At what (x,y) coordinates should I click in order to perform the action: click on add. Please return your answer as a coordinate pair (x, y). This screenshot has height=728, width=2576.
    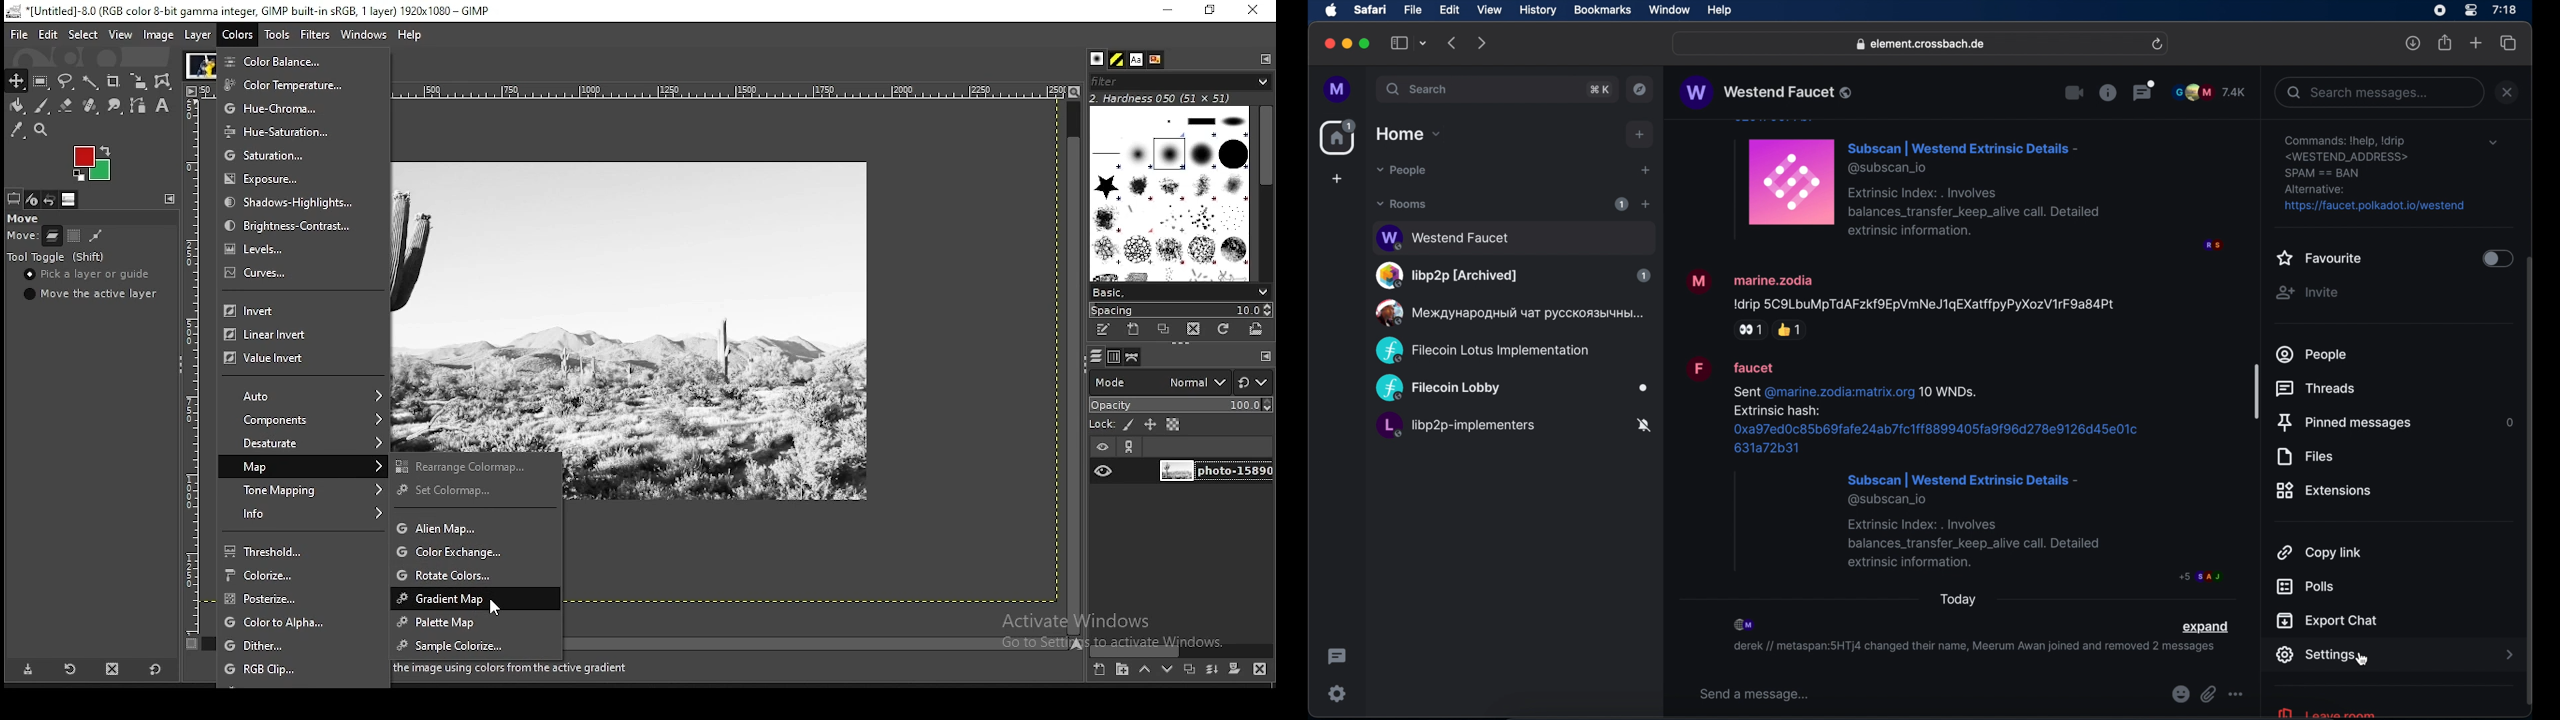
    Looking at the image, I should click on (1640, 135).